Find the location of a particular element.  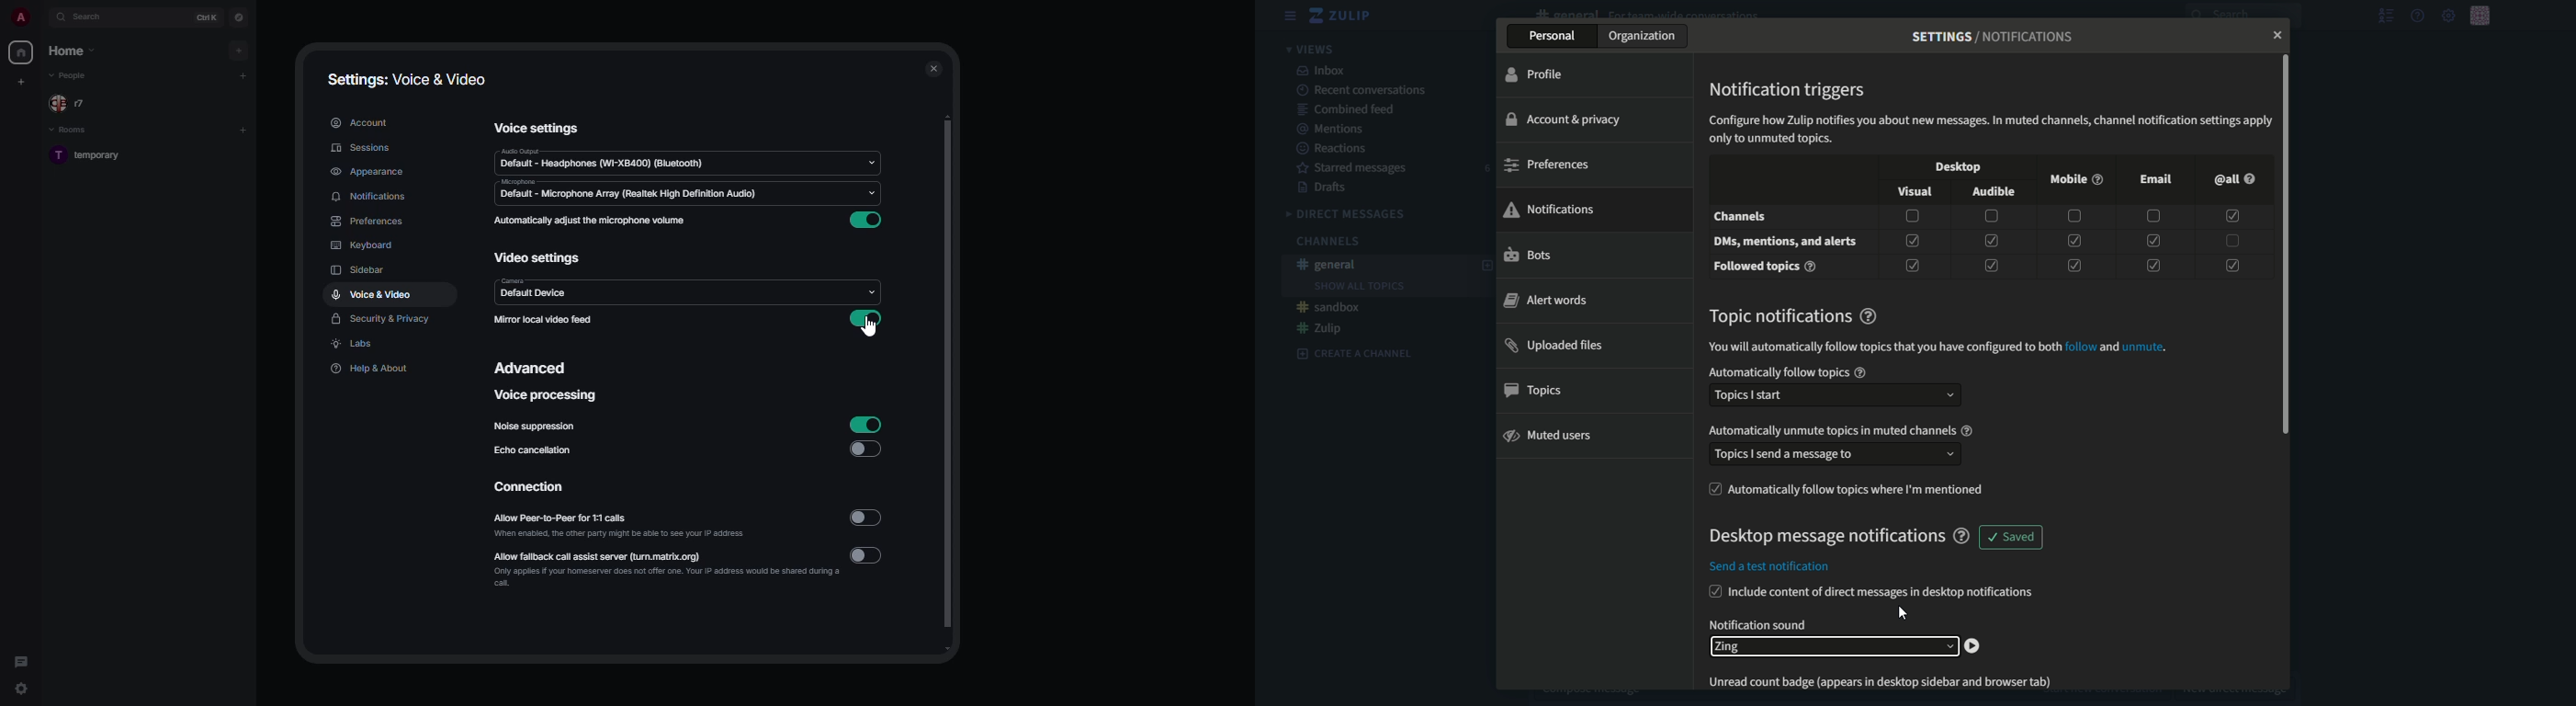

voice settings is located at coordinates (538, 127).